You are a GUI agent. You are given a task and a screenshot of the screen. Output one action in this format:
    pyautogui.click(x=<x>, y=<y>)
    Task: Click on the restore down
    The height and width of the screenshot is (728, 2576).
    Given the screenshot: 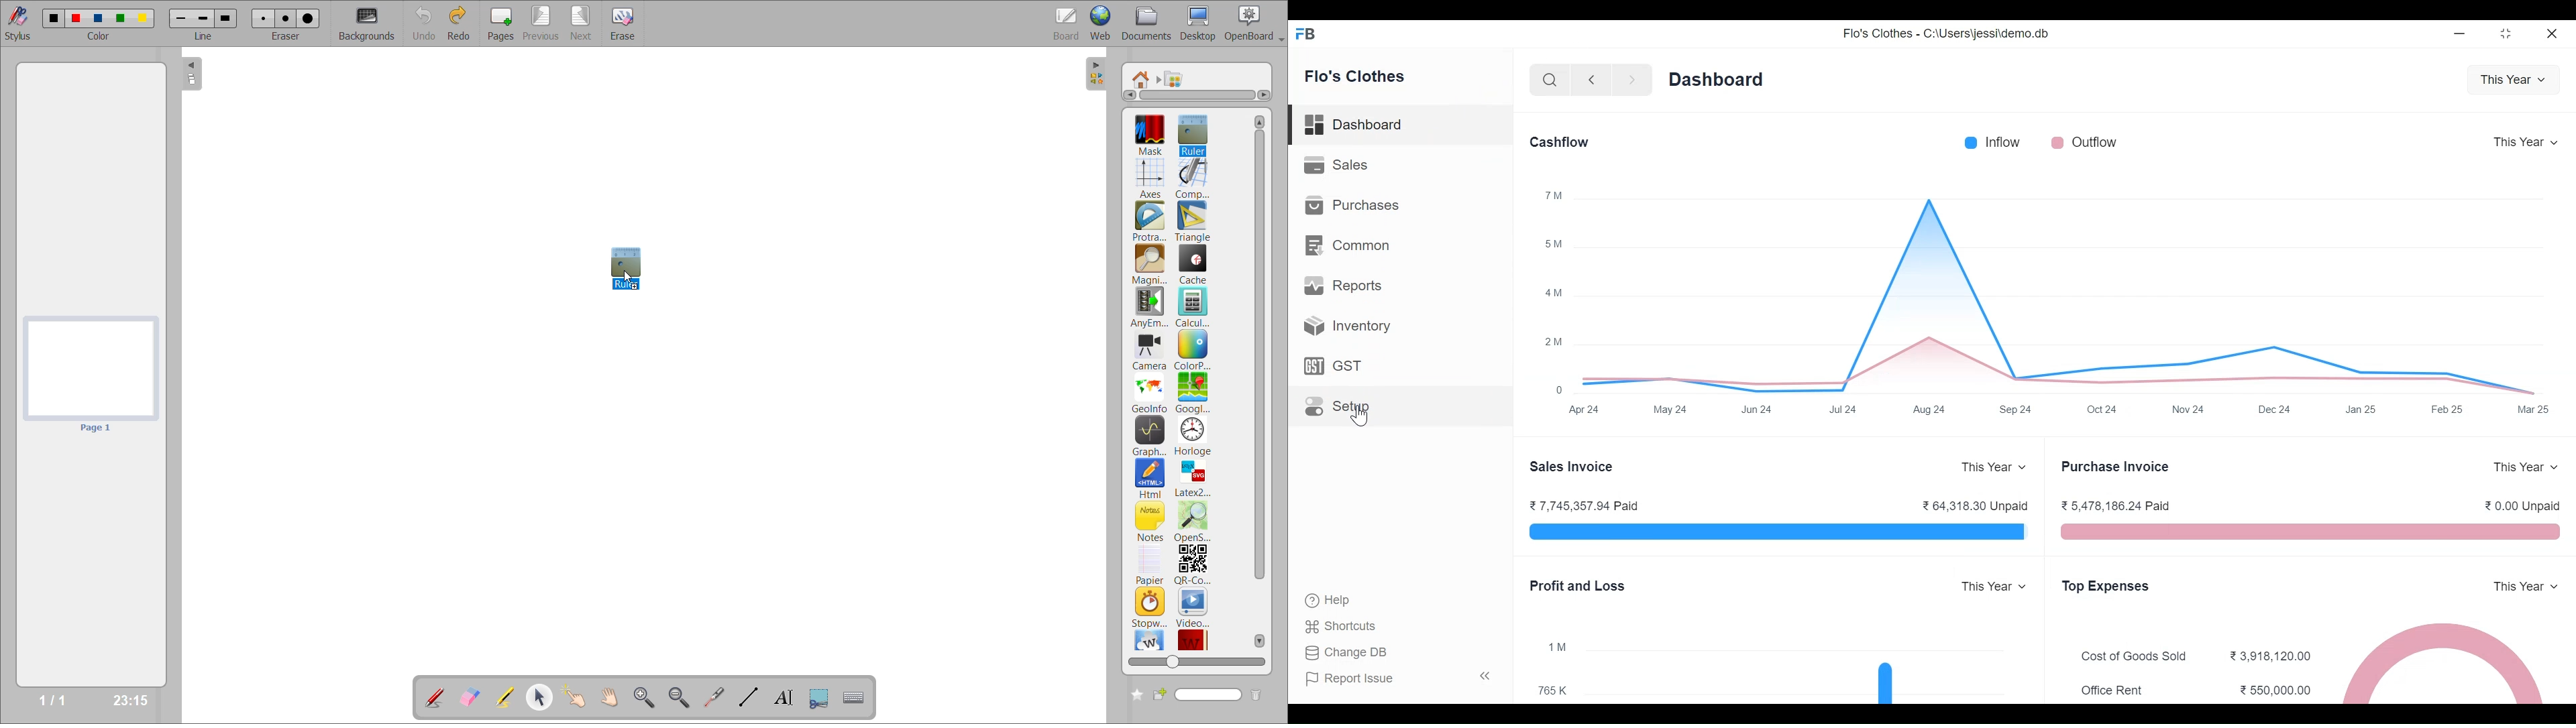 What is the action you would take?
    pyautogui.click(x=2504, y=34)
    